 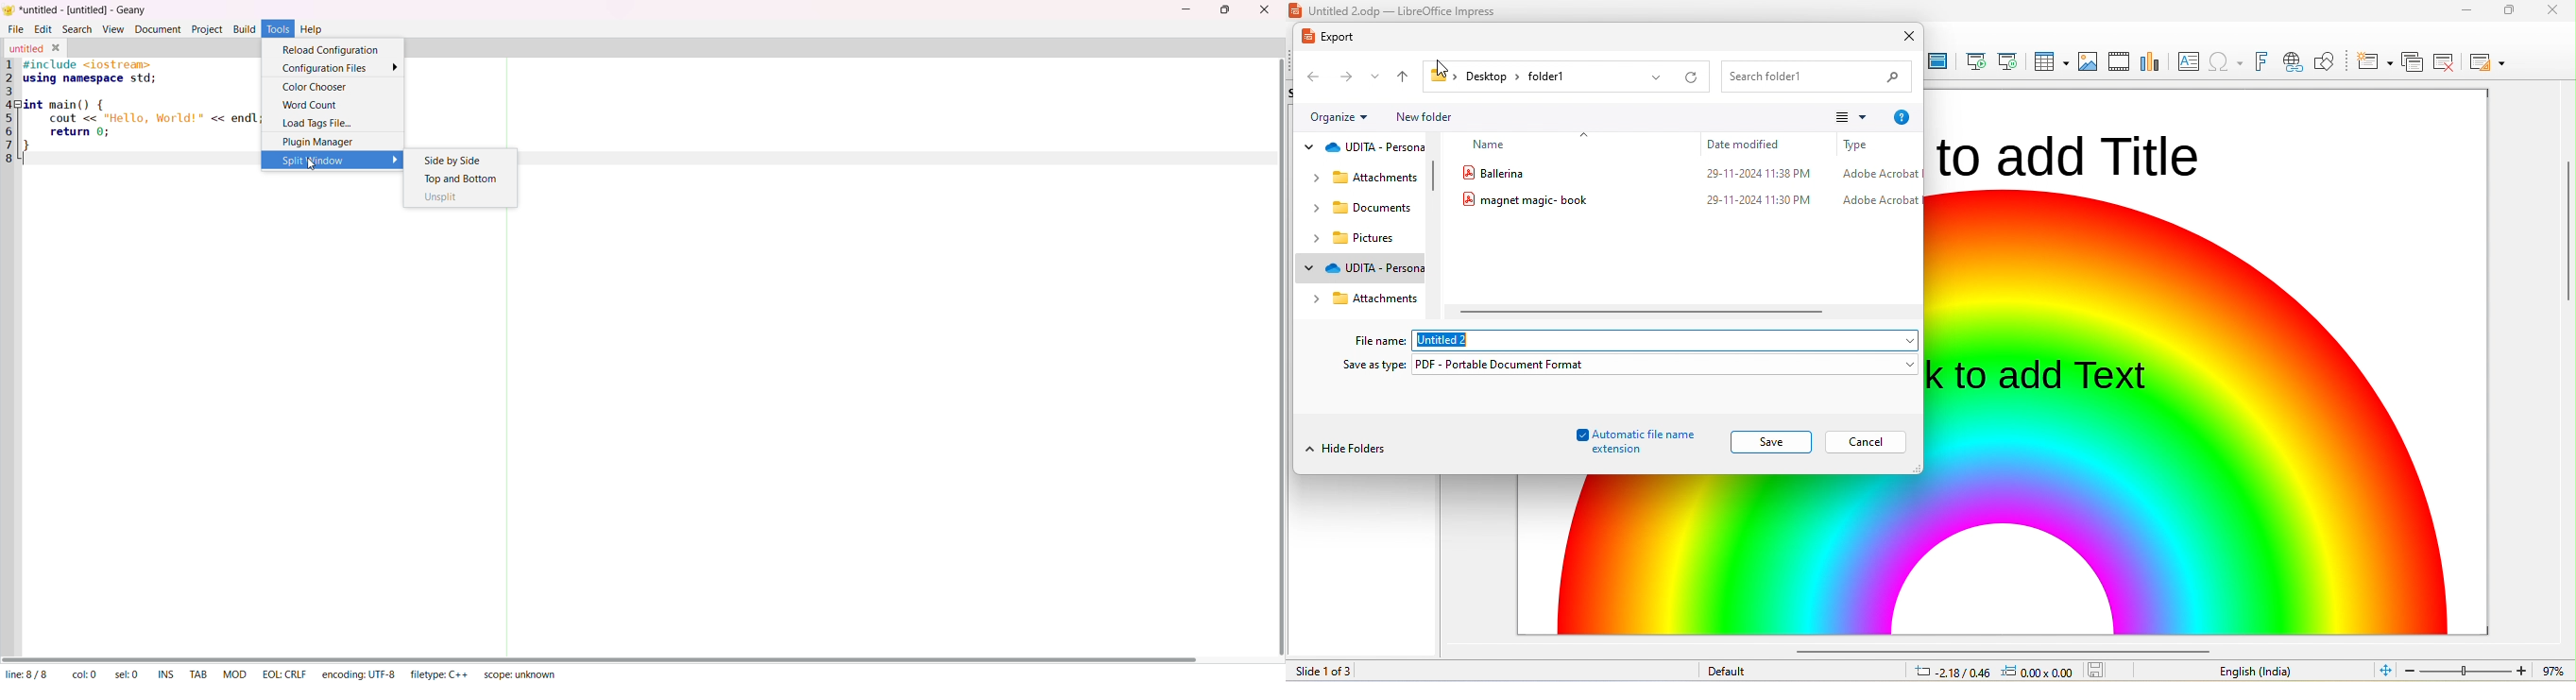 What do you see at coordinates (1689, 198) in the screenshot?
I see `file name` at bounding box center [1689, 198].